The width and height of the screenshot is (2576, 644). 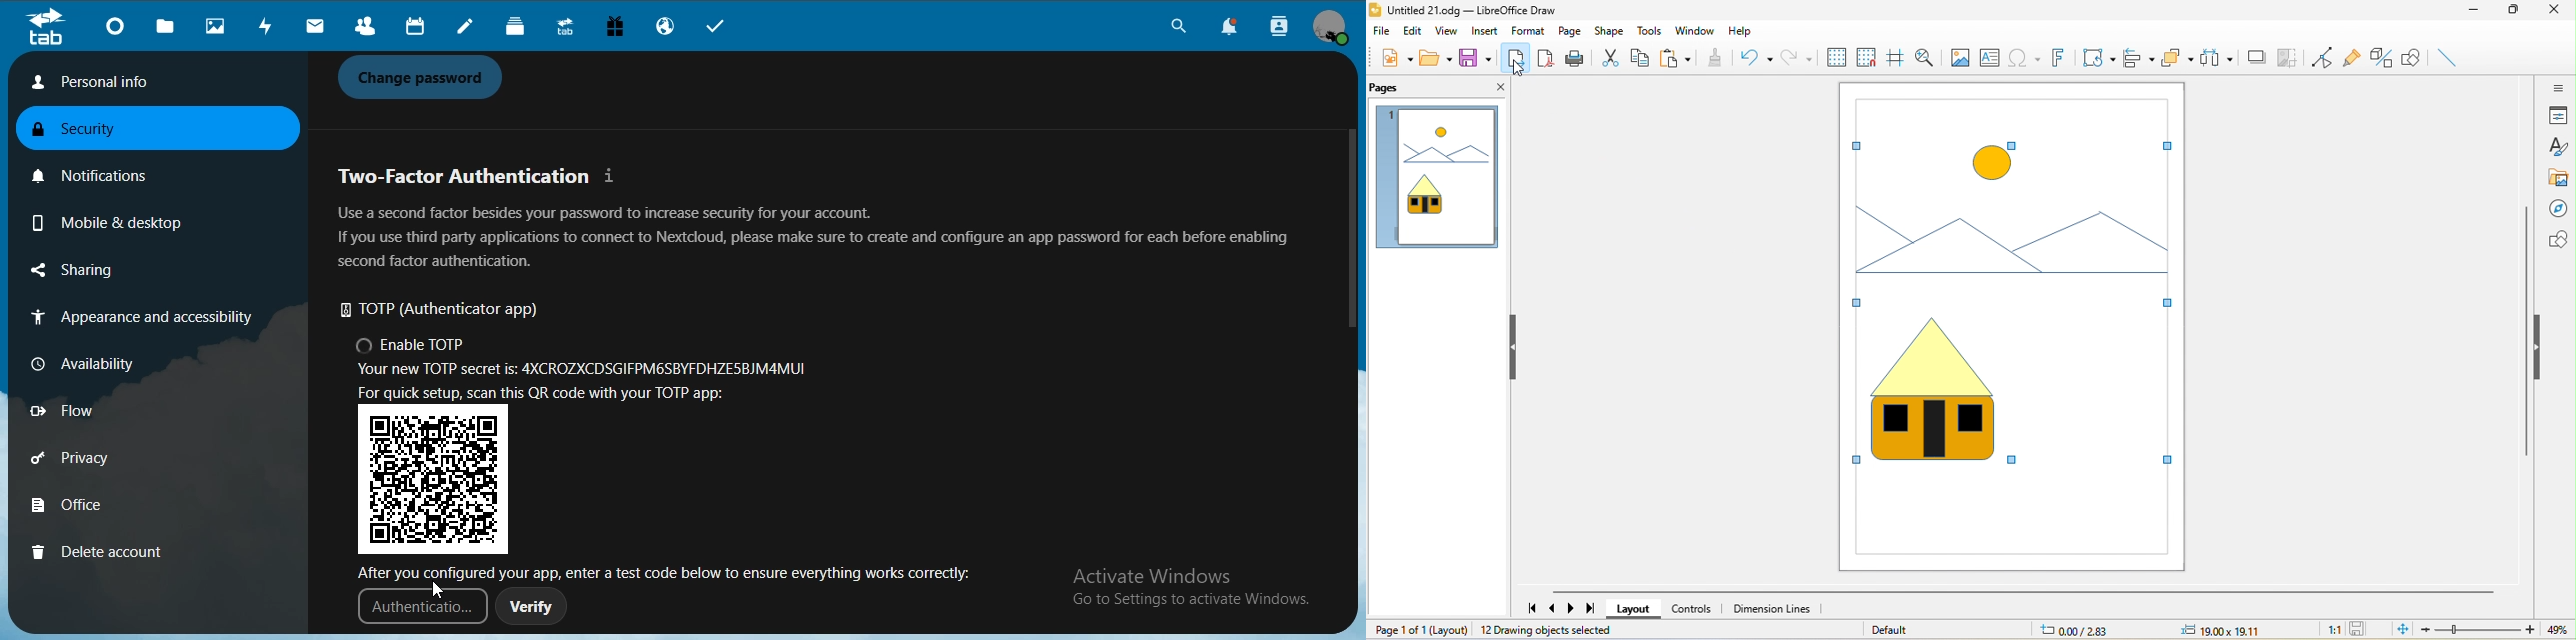 What do you see at coordinates (1396, 58) in the screenshot?
I see `new` at bounding box center [1396, 58].